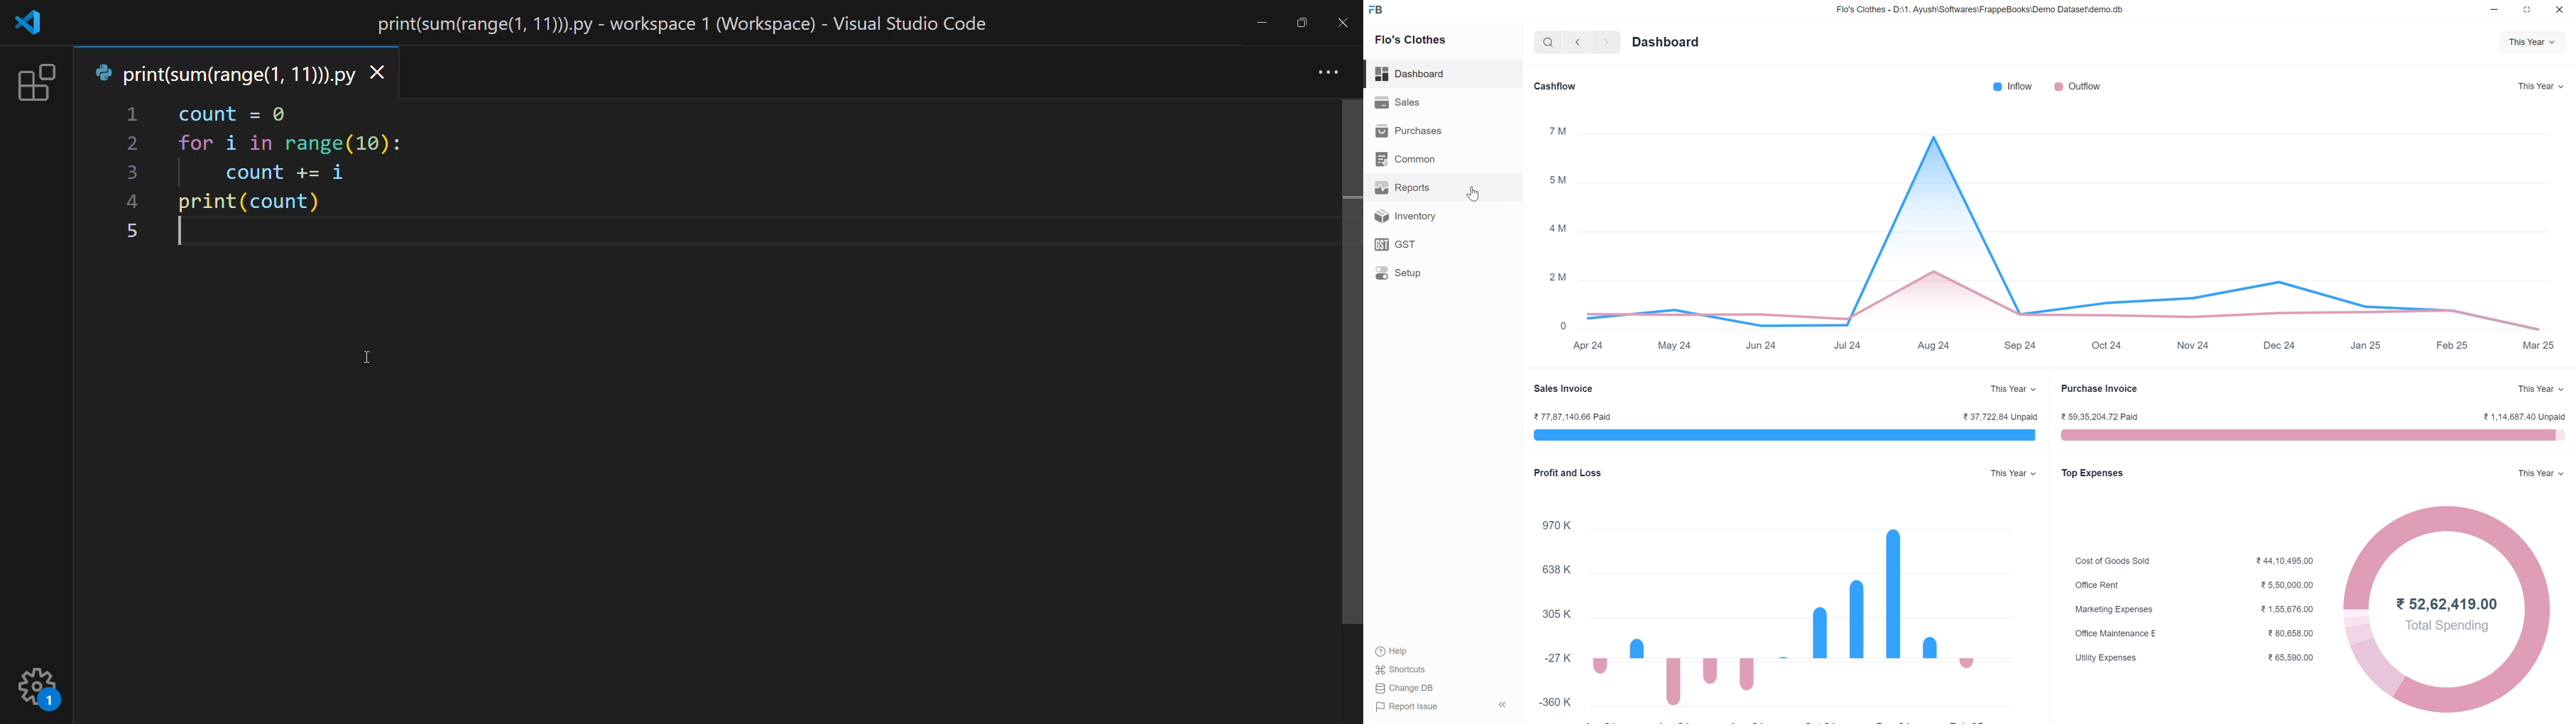 The image size is (2576, 728). I want to click on Nov 24, so click(2190, 346).